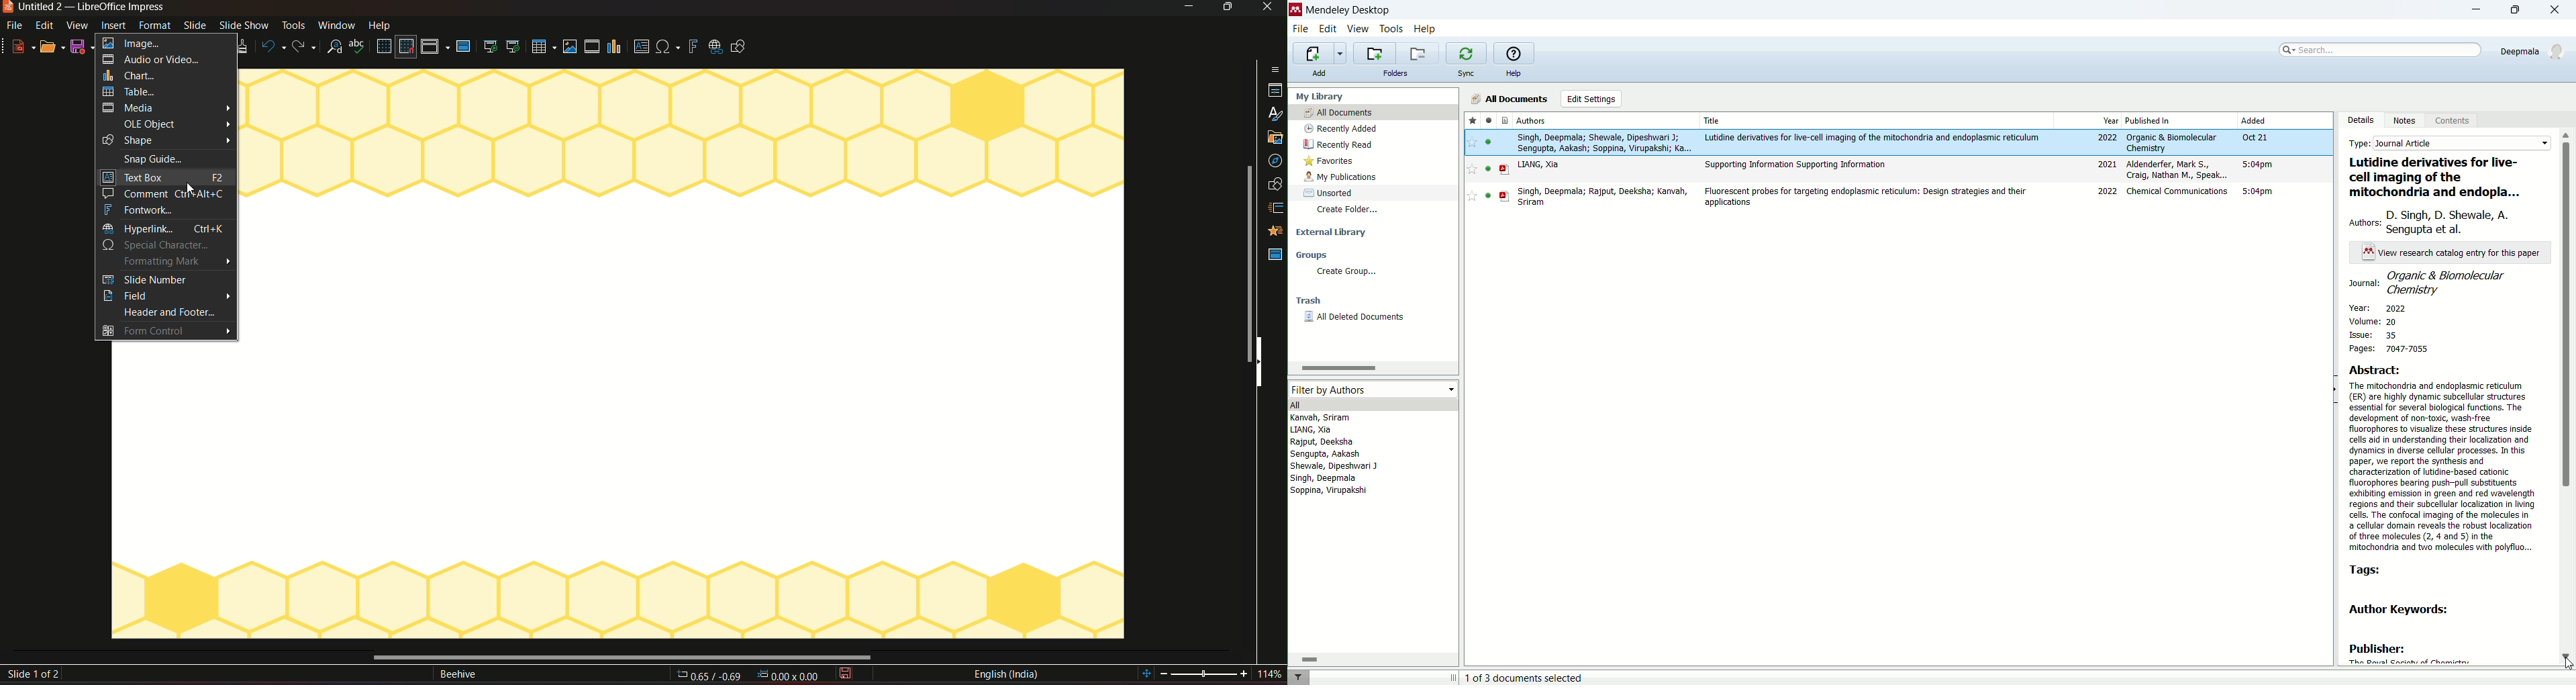 This screenshot has width=2576, height=700. What do you see at coordinates (1372, 367) in the screenshot?
I see `horizontal scroll bar` at bounding box center [1372, 367].